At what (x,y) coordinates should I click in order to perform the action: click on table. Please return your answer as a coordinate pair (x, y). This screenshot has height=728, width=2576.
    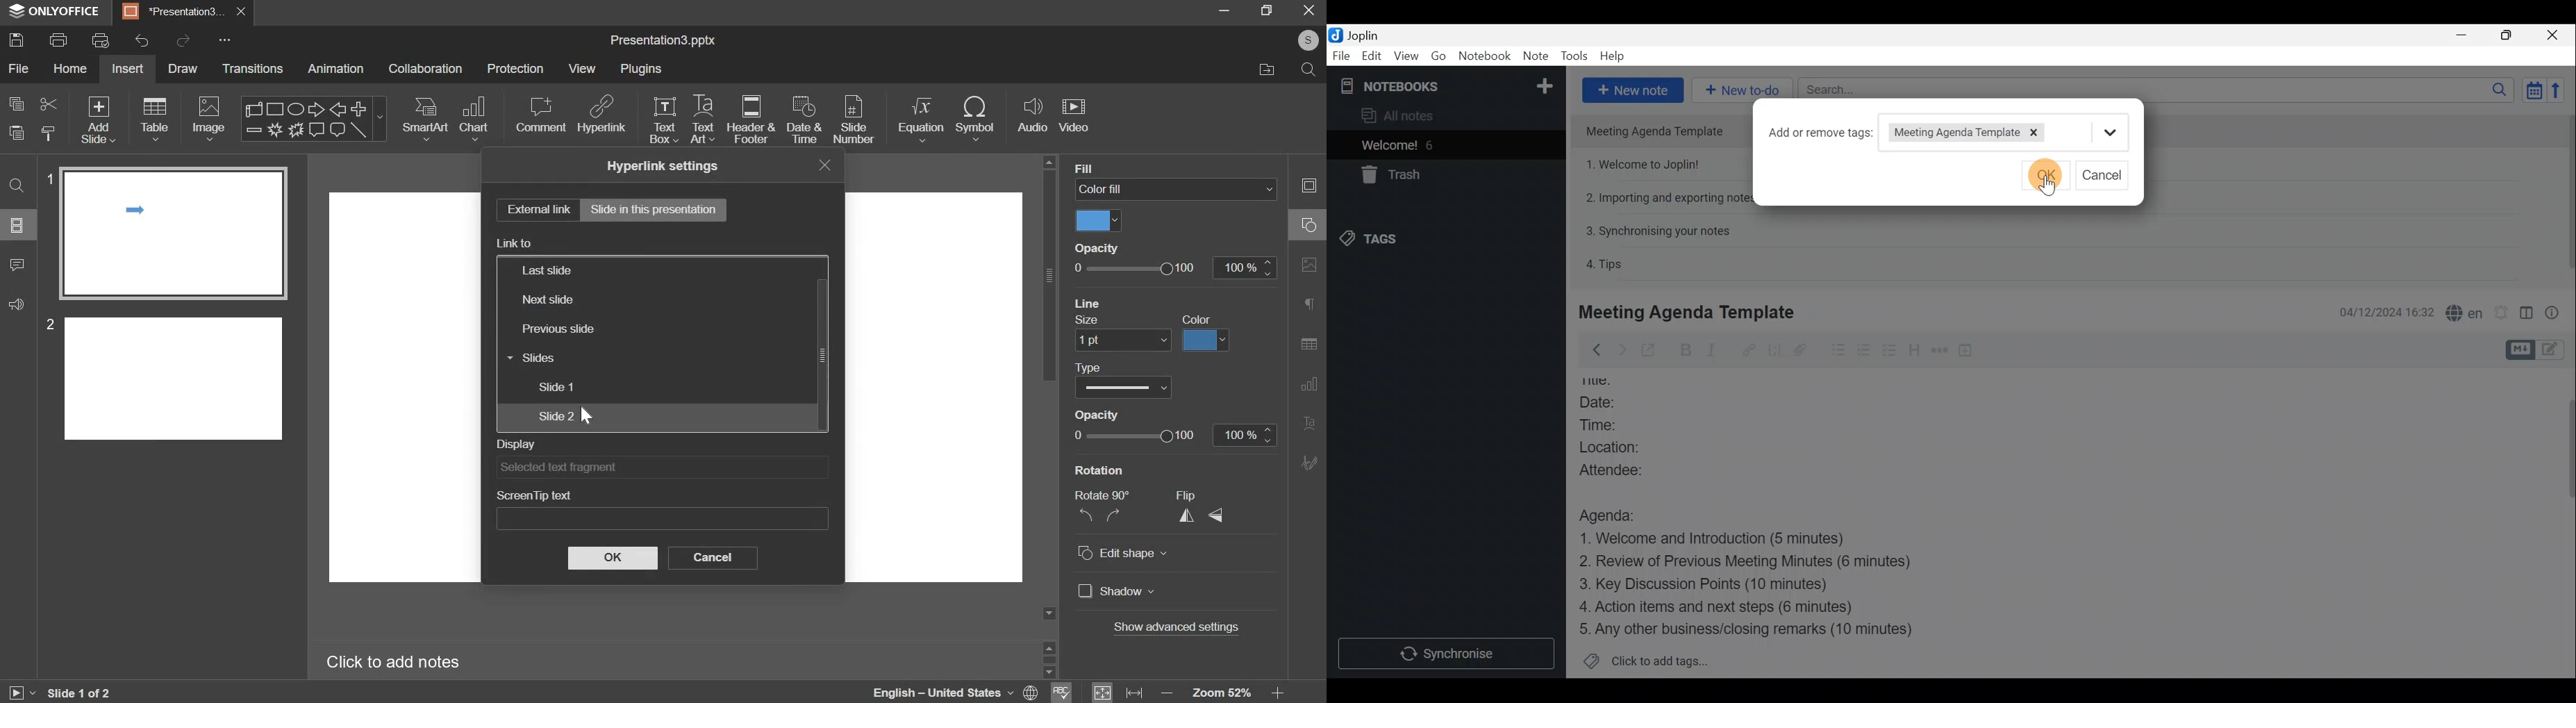
    Looking at the image, I should click on (156, 119).